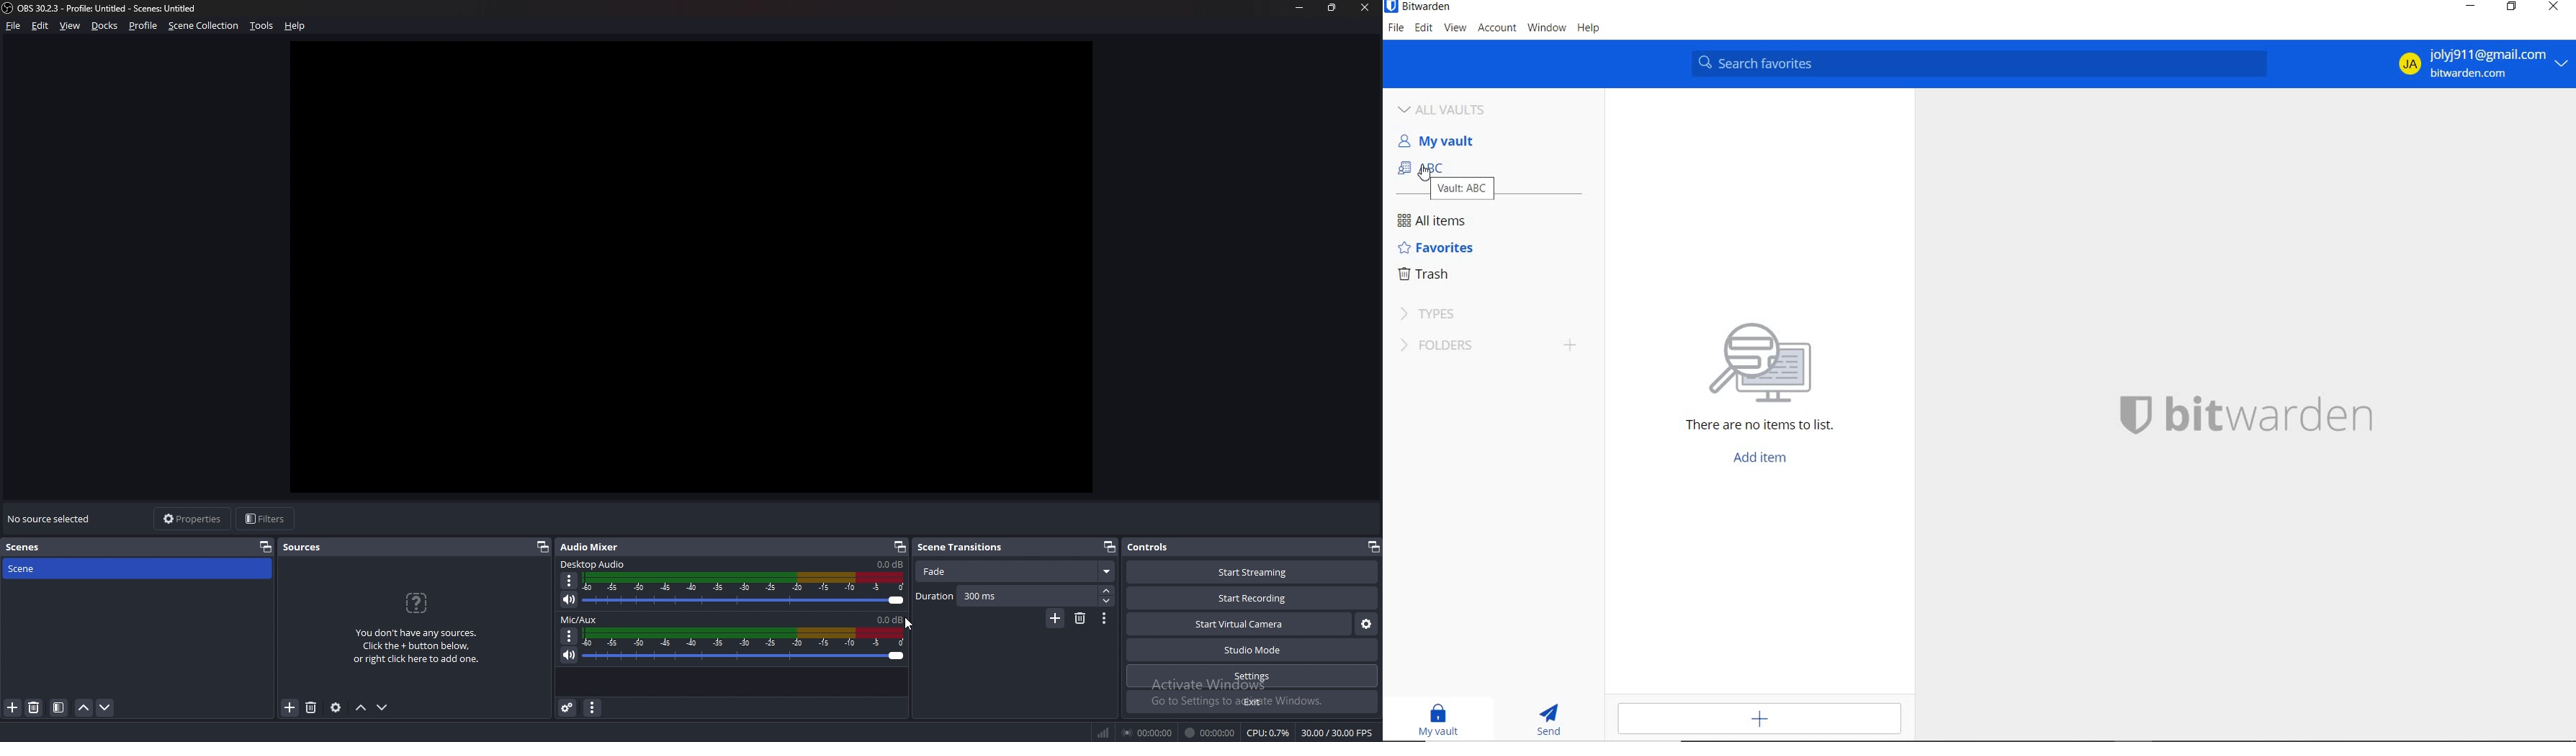 This screenshot has width=2576, height=756. What do you see at coordinates (193, 518) in the screenshot?
I see `properties` at bounding box center [193, 518].